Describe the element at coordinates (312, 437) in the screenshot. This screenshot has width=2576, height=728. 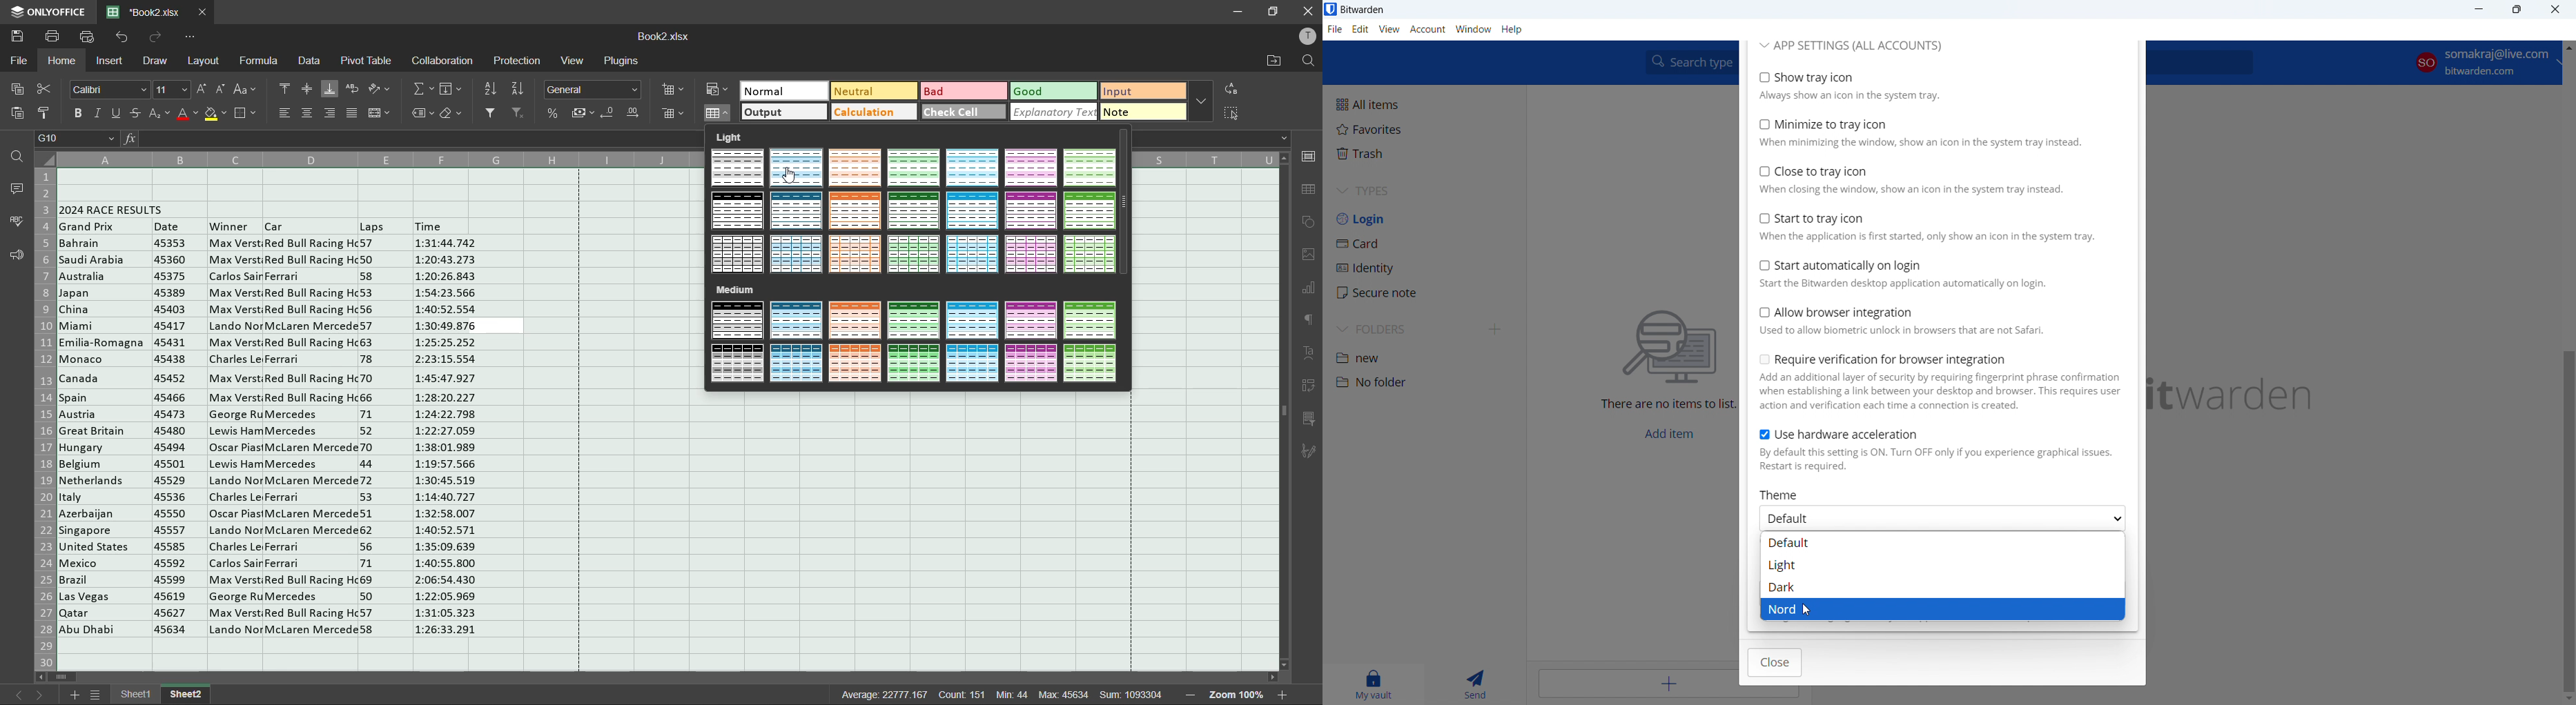
I see `car` at that location.